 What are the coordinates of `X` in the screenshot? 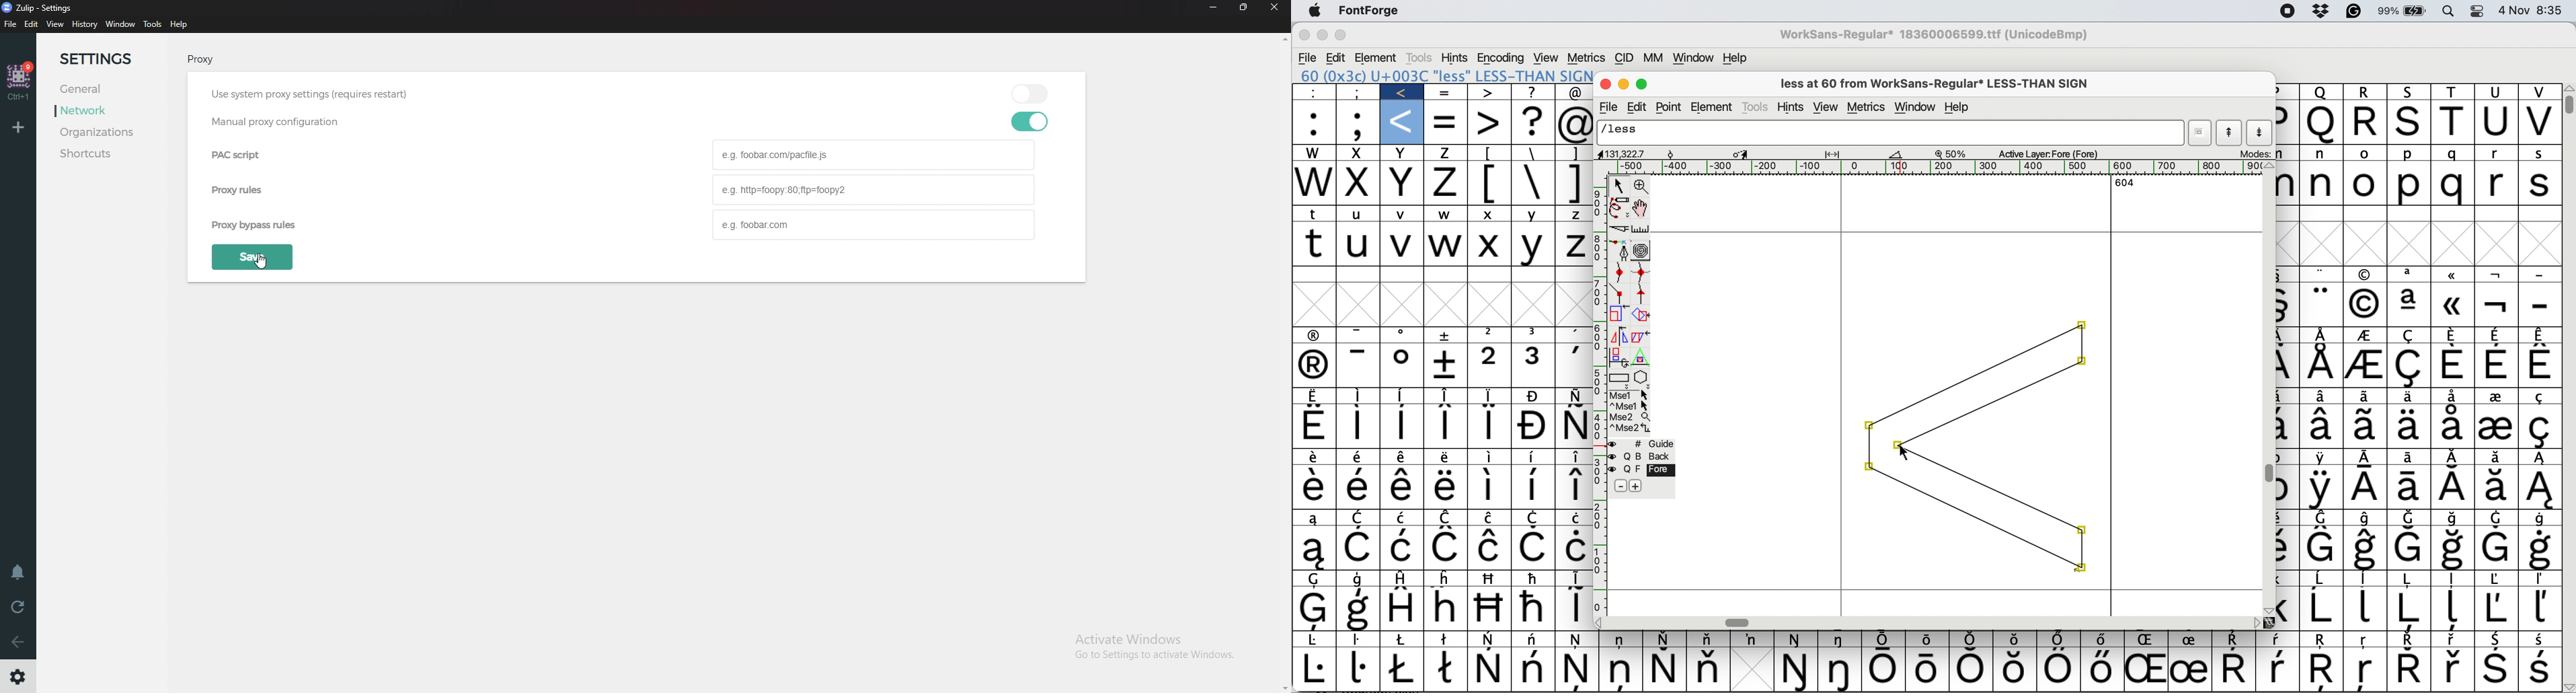 It's located at (1489, 245).